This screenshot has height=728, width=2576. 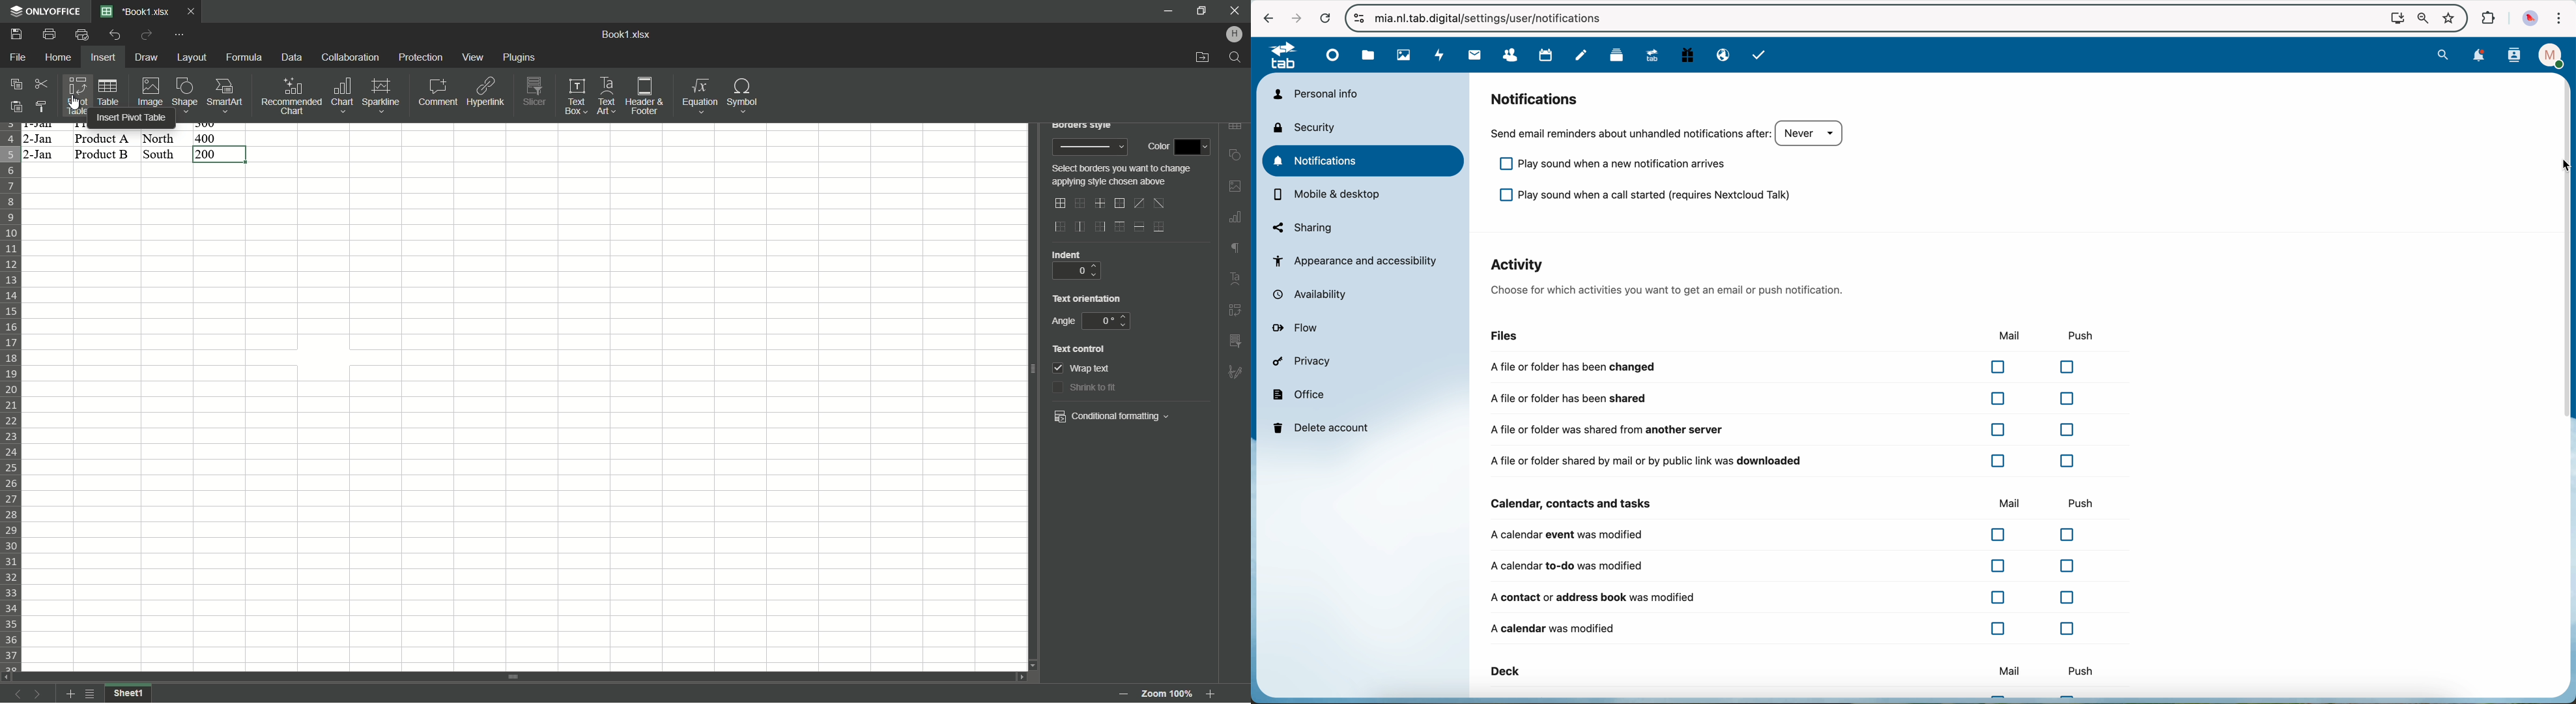 What do you see at coordinates (43, 107) in the screenshot?
I see `Copy style` at bounding box center [43, 107].